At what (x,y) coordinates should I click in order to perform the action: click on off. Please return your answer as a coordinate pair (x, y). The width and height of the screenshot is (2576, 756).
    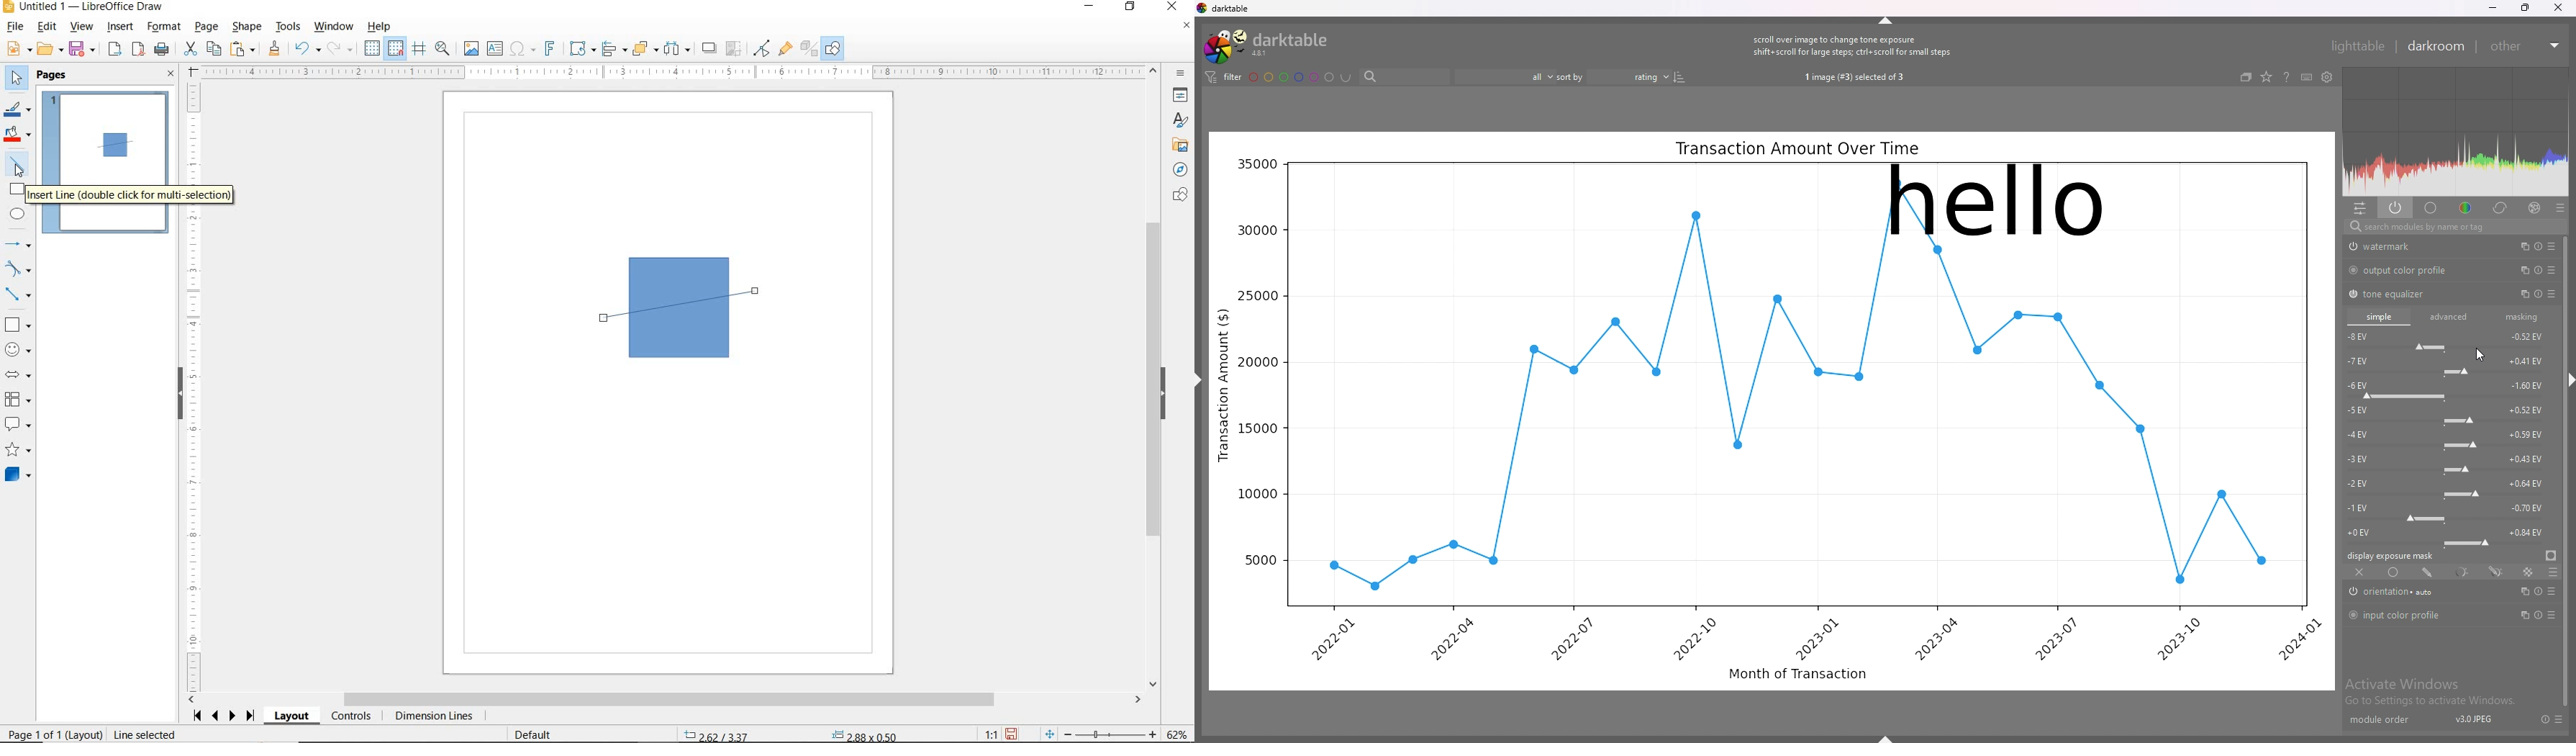
    Looking at the image, I should click on (2359, 572).